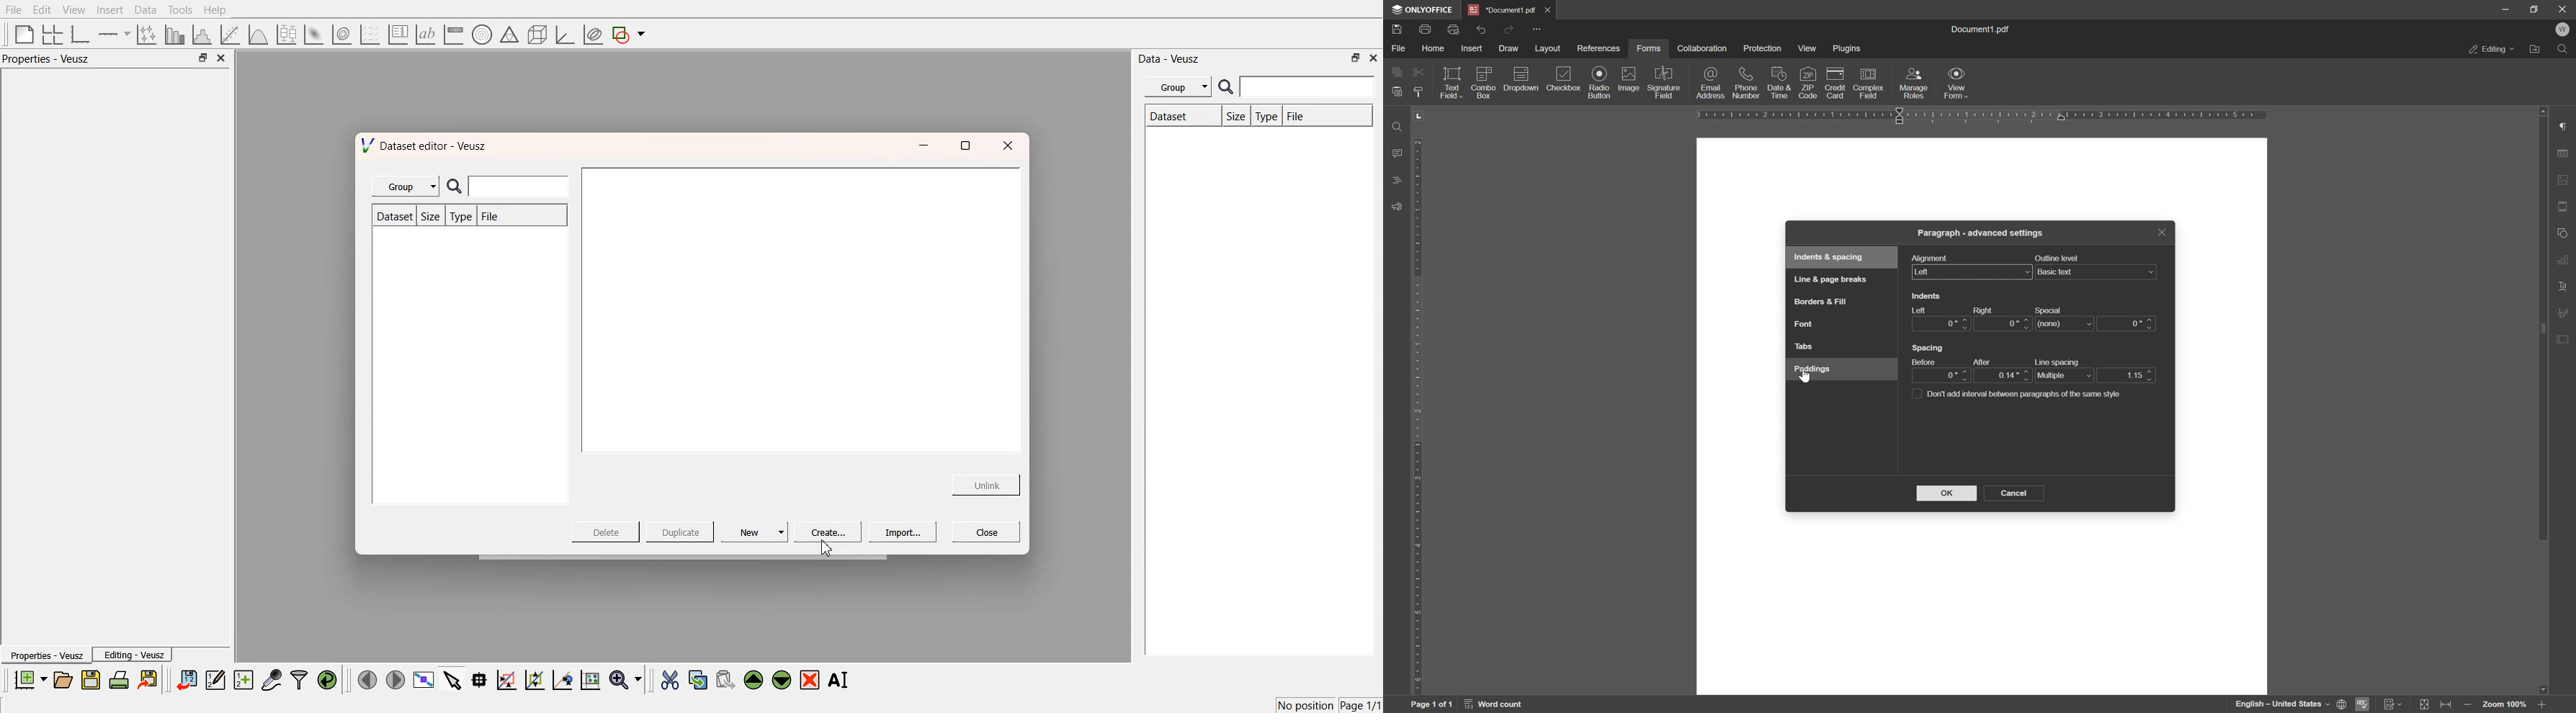 This screenshot has width=2576, height=728. What do you see at coordinates (453, 35) in the screenshot?
I see `image color bar` at bounding box center [453, 35].